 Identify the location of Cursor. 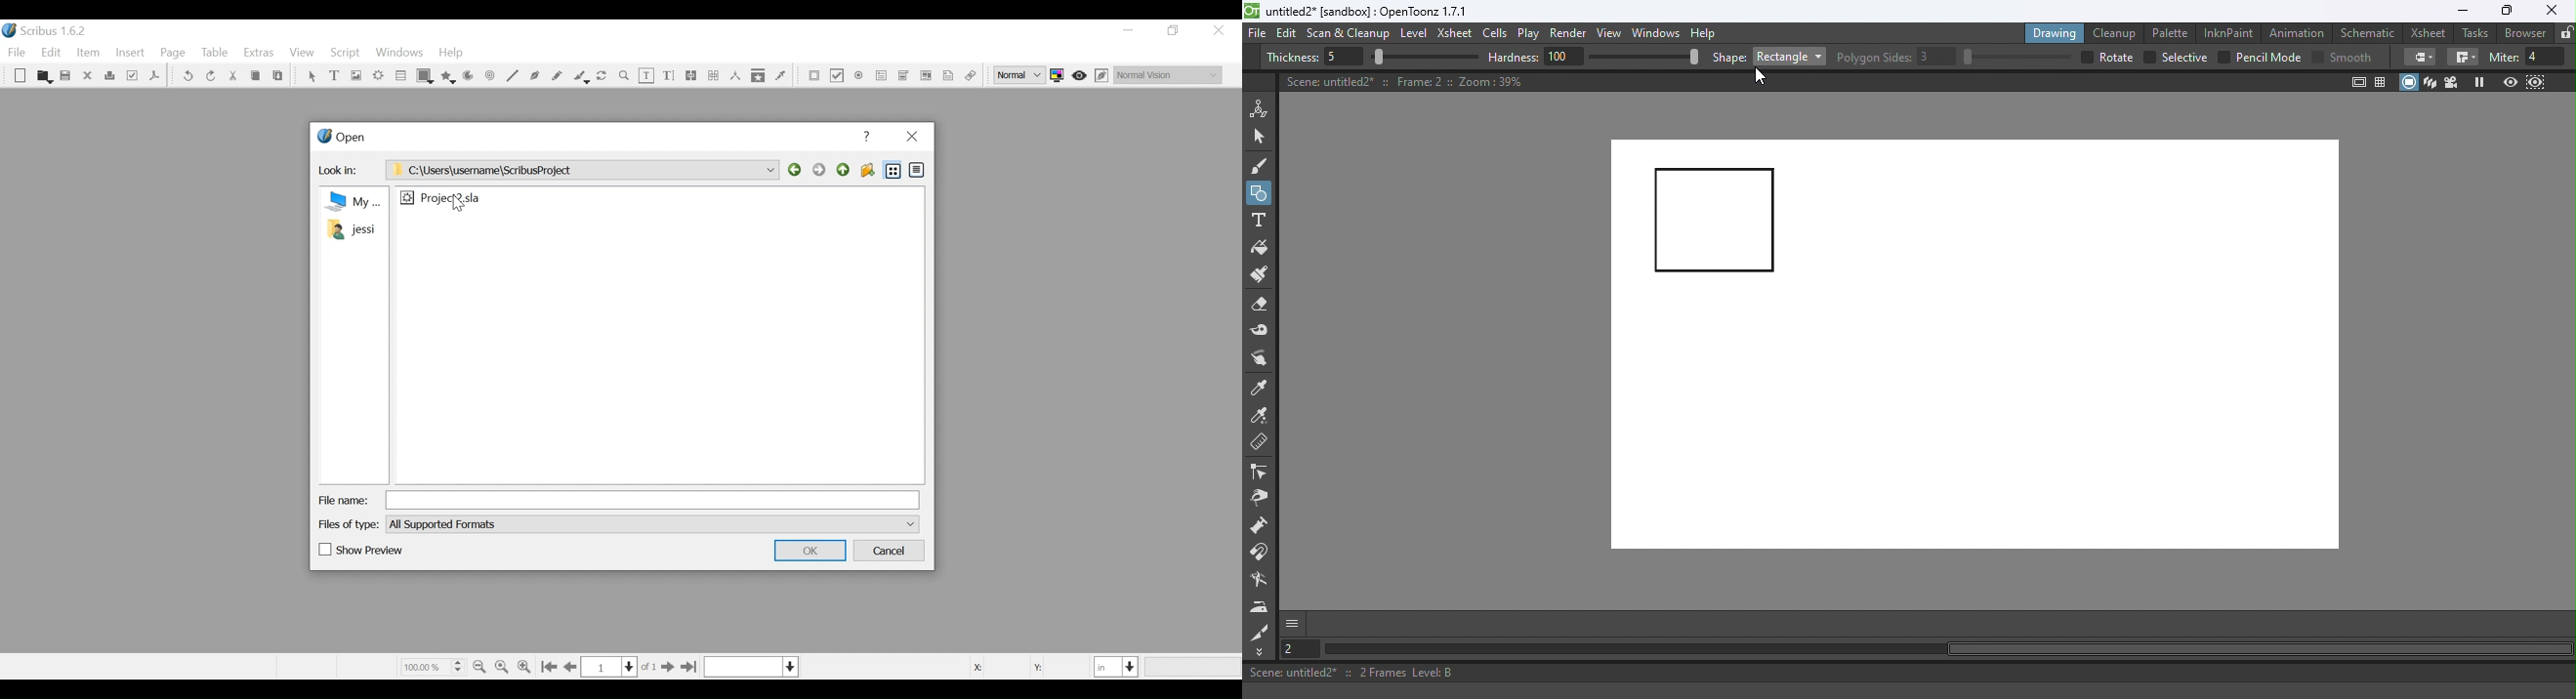
(459, 203).